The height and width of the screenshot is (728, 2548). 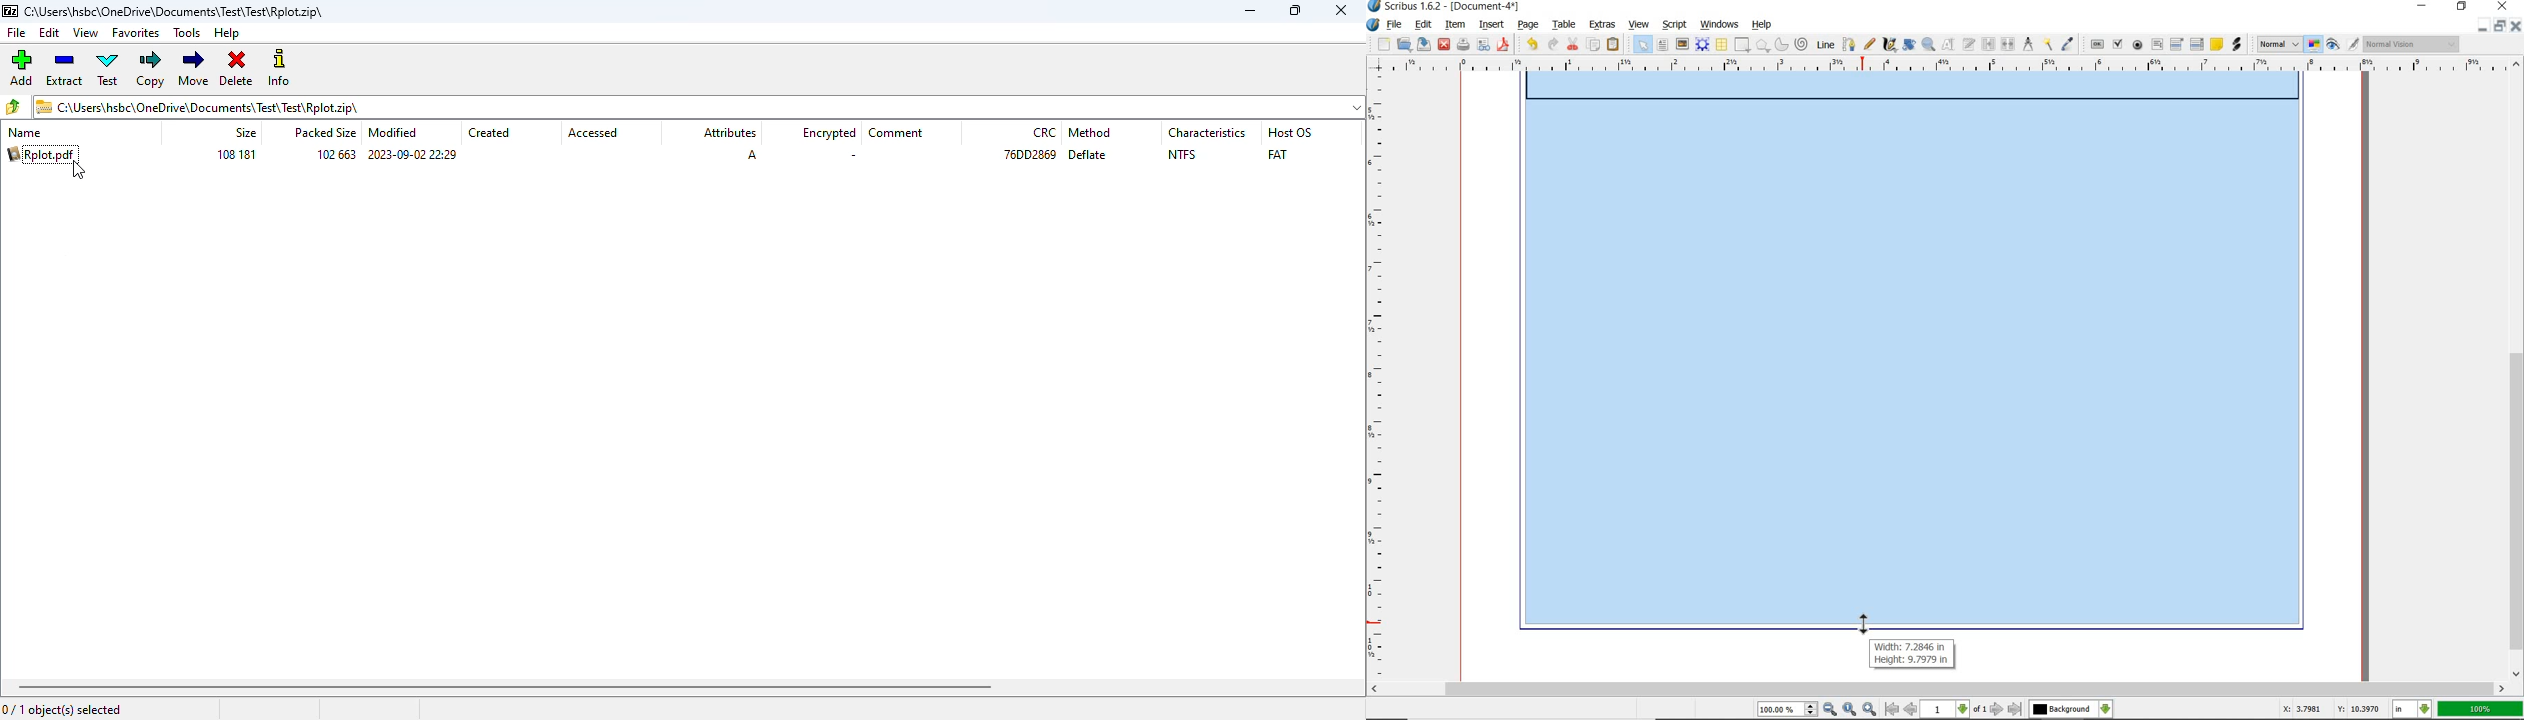 What do you see at coordinates (1909, 46) in the screenshot?
I see `rotate item` at bounding box center [1909, 46].